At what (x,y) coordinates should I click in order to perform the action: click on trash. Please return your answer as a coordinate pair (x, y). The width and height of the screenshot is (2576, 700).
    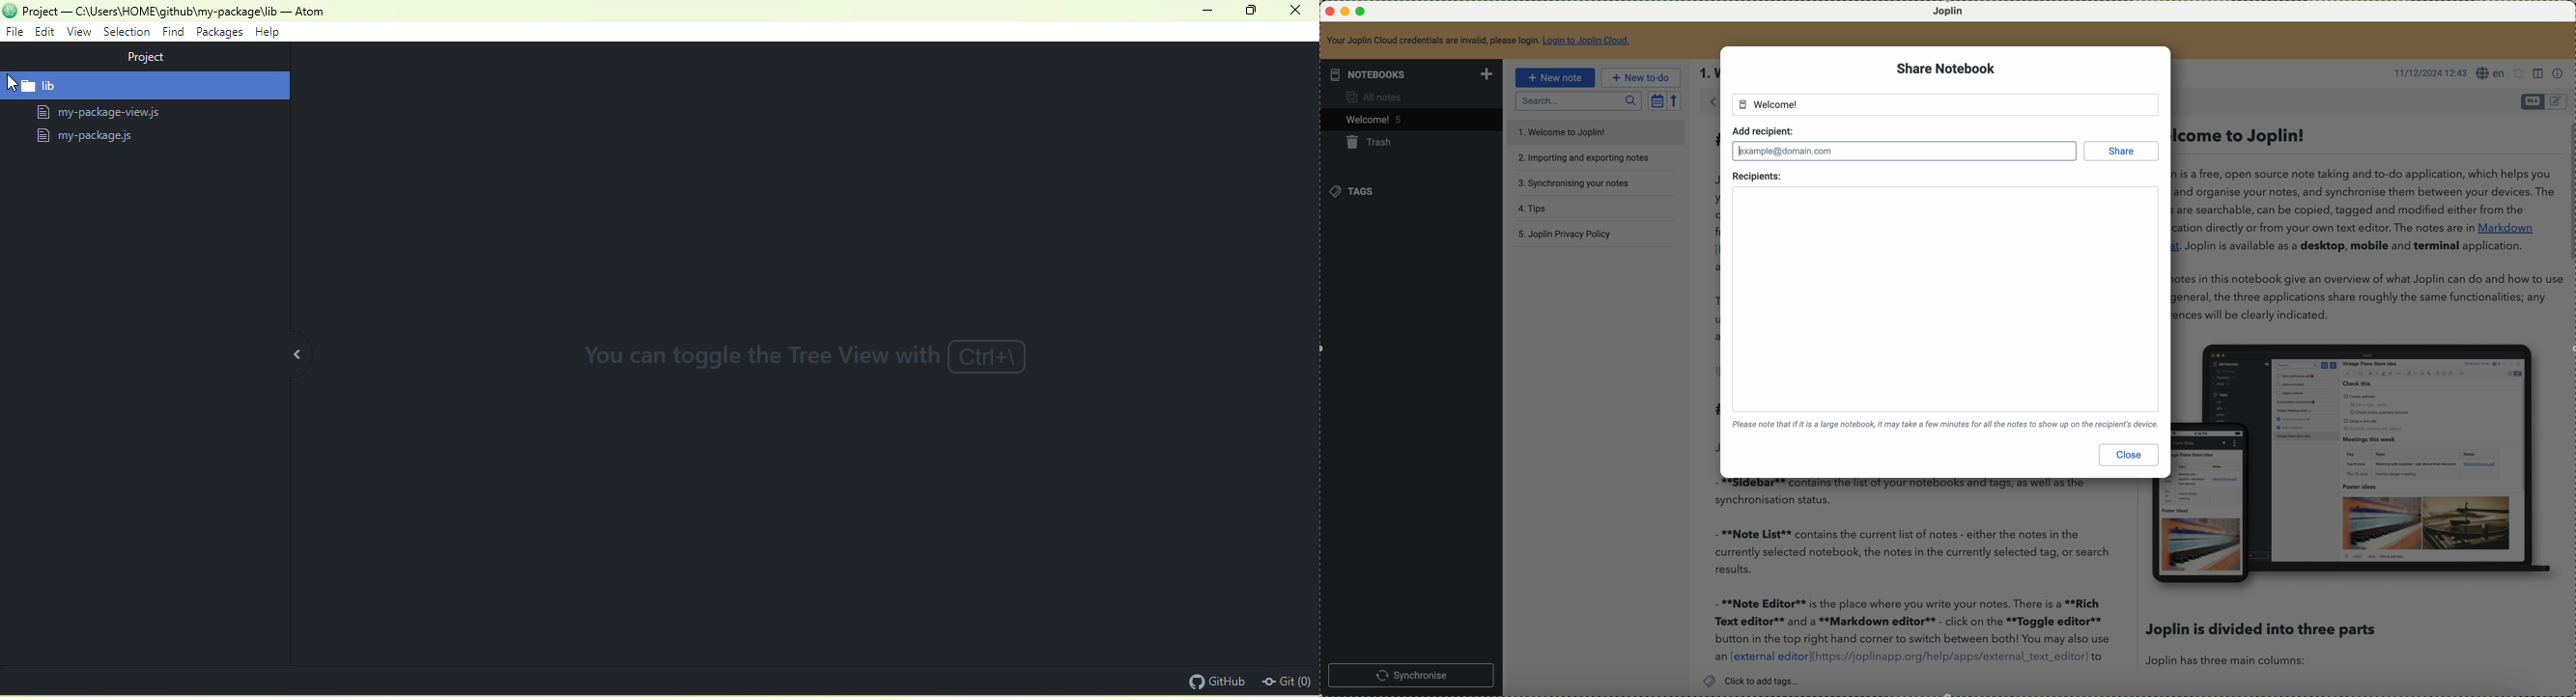
    Looking at the image, I should click on (1374, 144).